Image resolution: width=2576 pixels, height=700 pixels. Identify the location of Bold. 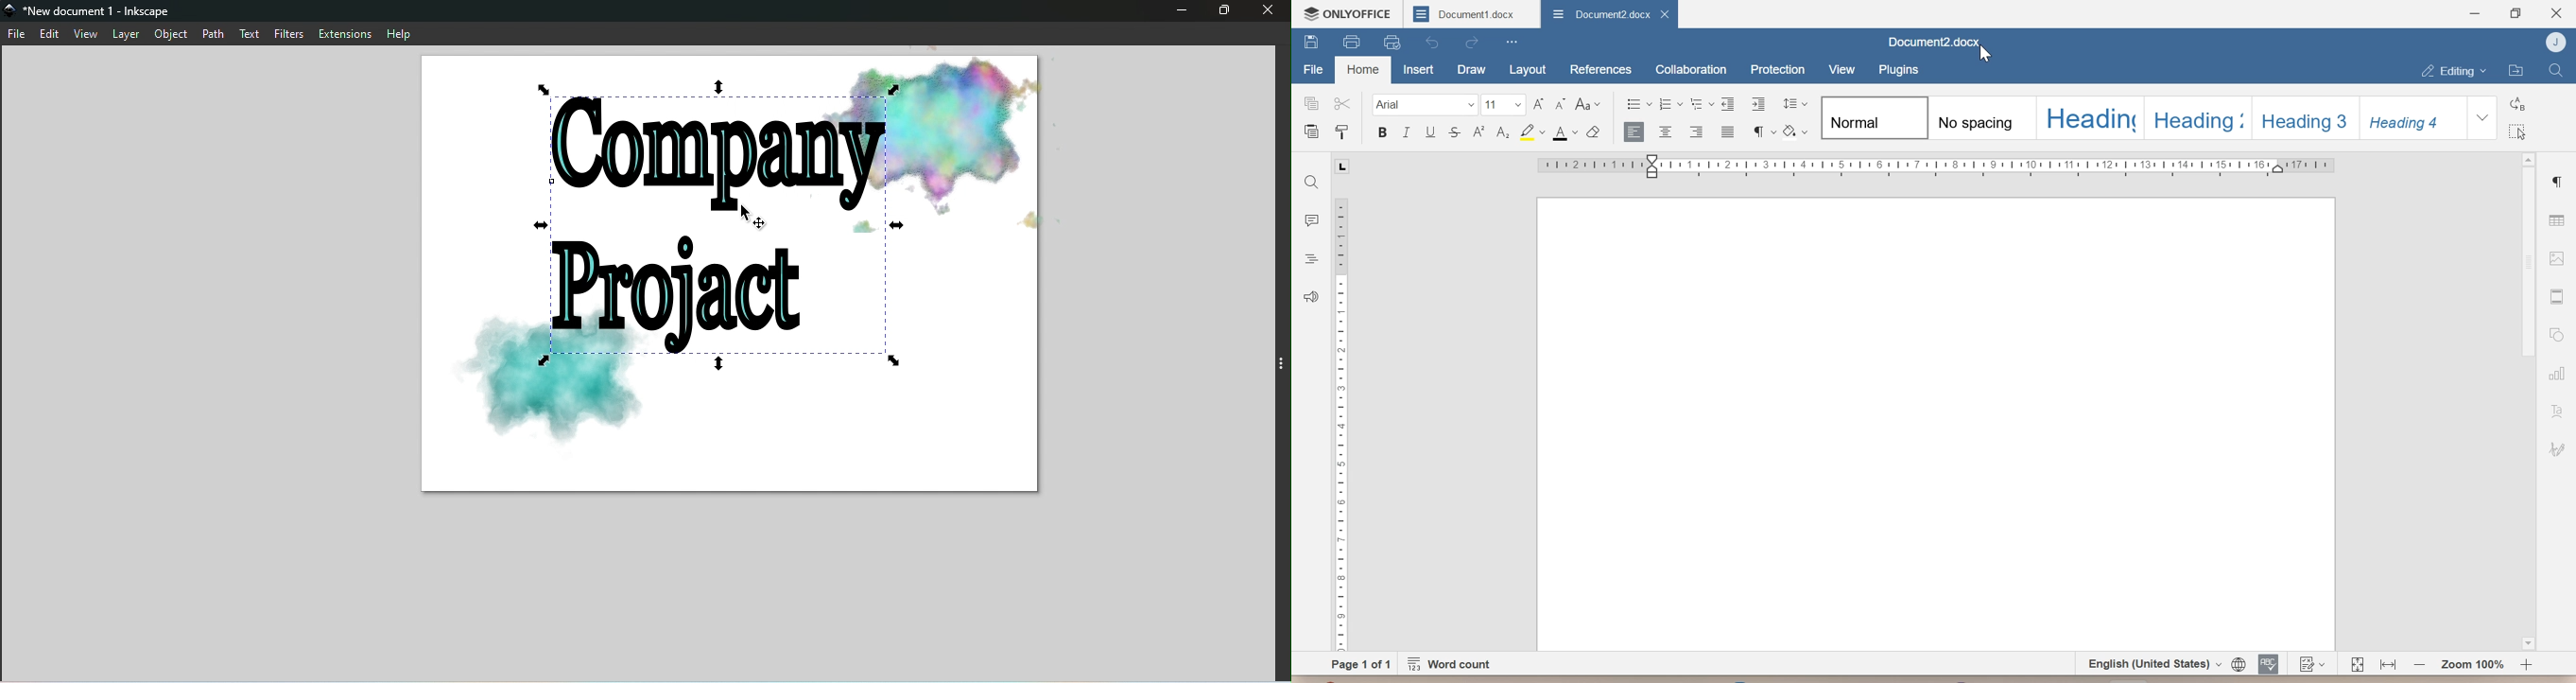
(1383, 134).